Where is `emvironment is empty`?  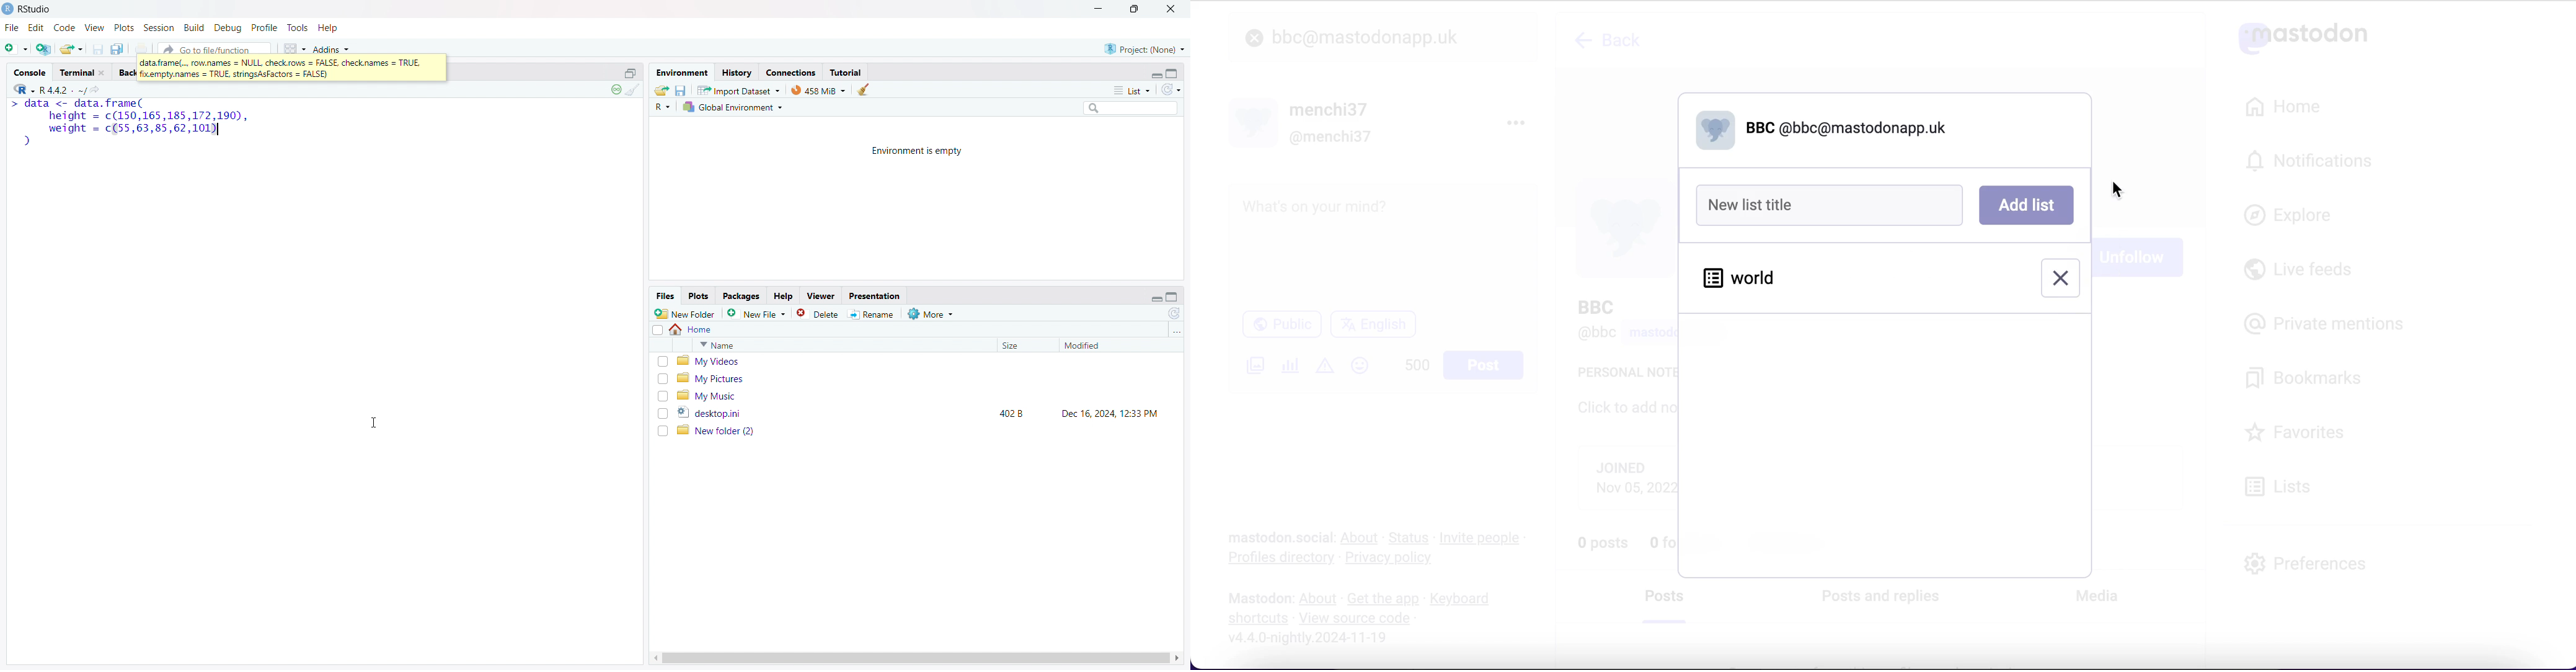
emvironment is empty is located at coordinates (918, 151).